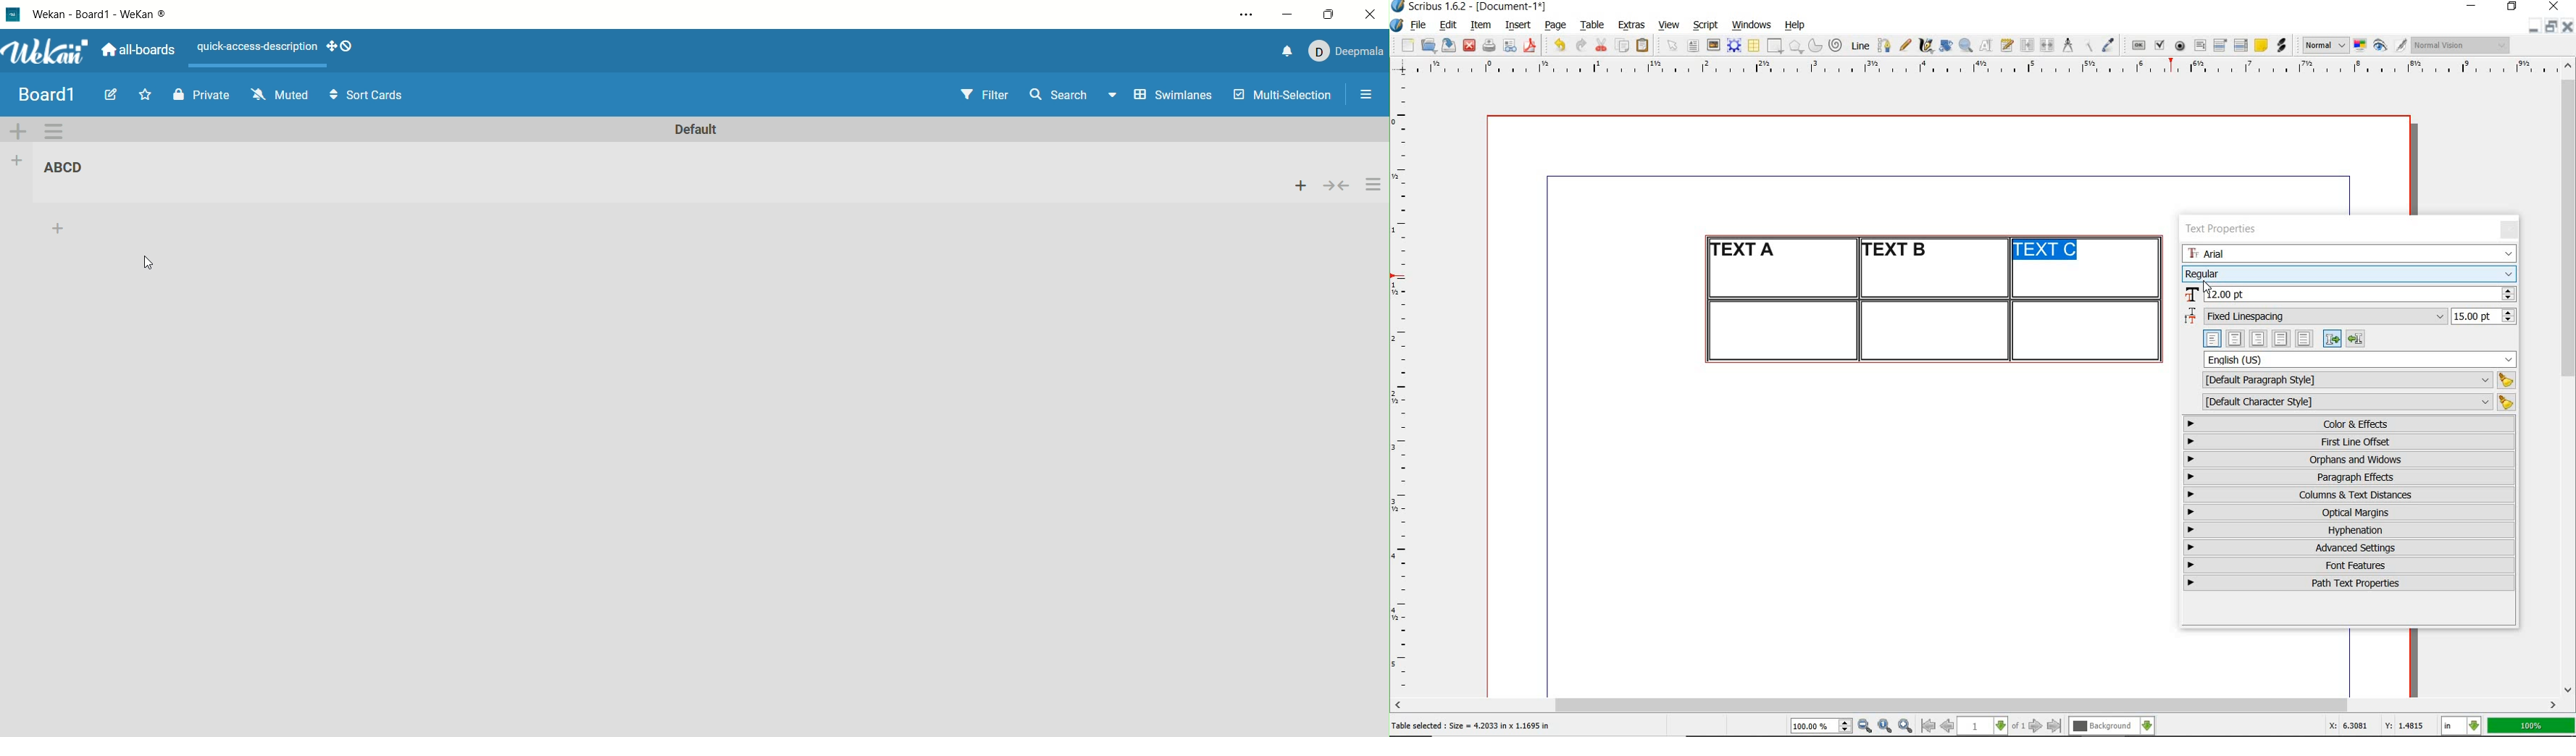  What do you see at coordinates (2036, 726) in the screenshot?
I see `go to next page` at bounding box center [2036, 726].